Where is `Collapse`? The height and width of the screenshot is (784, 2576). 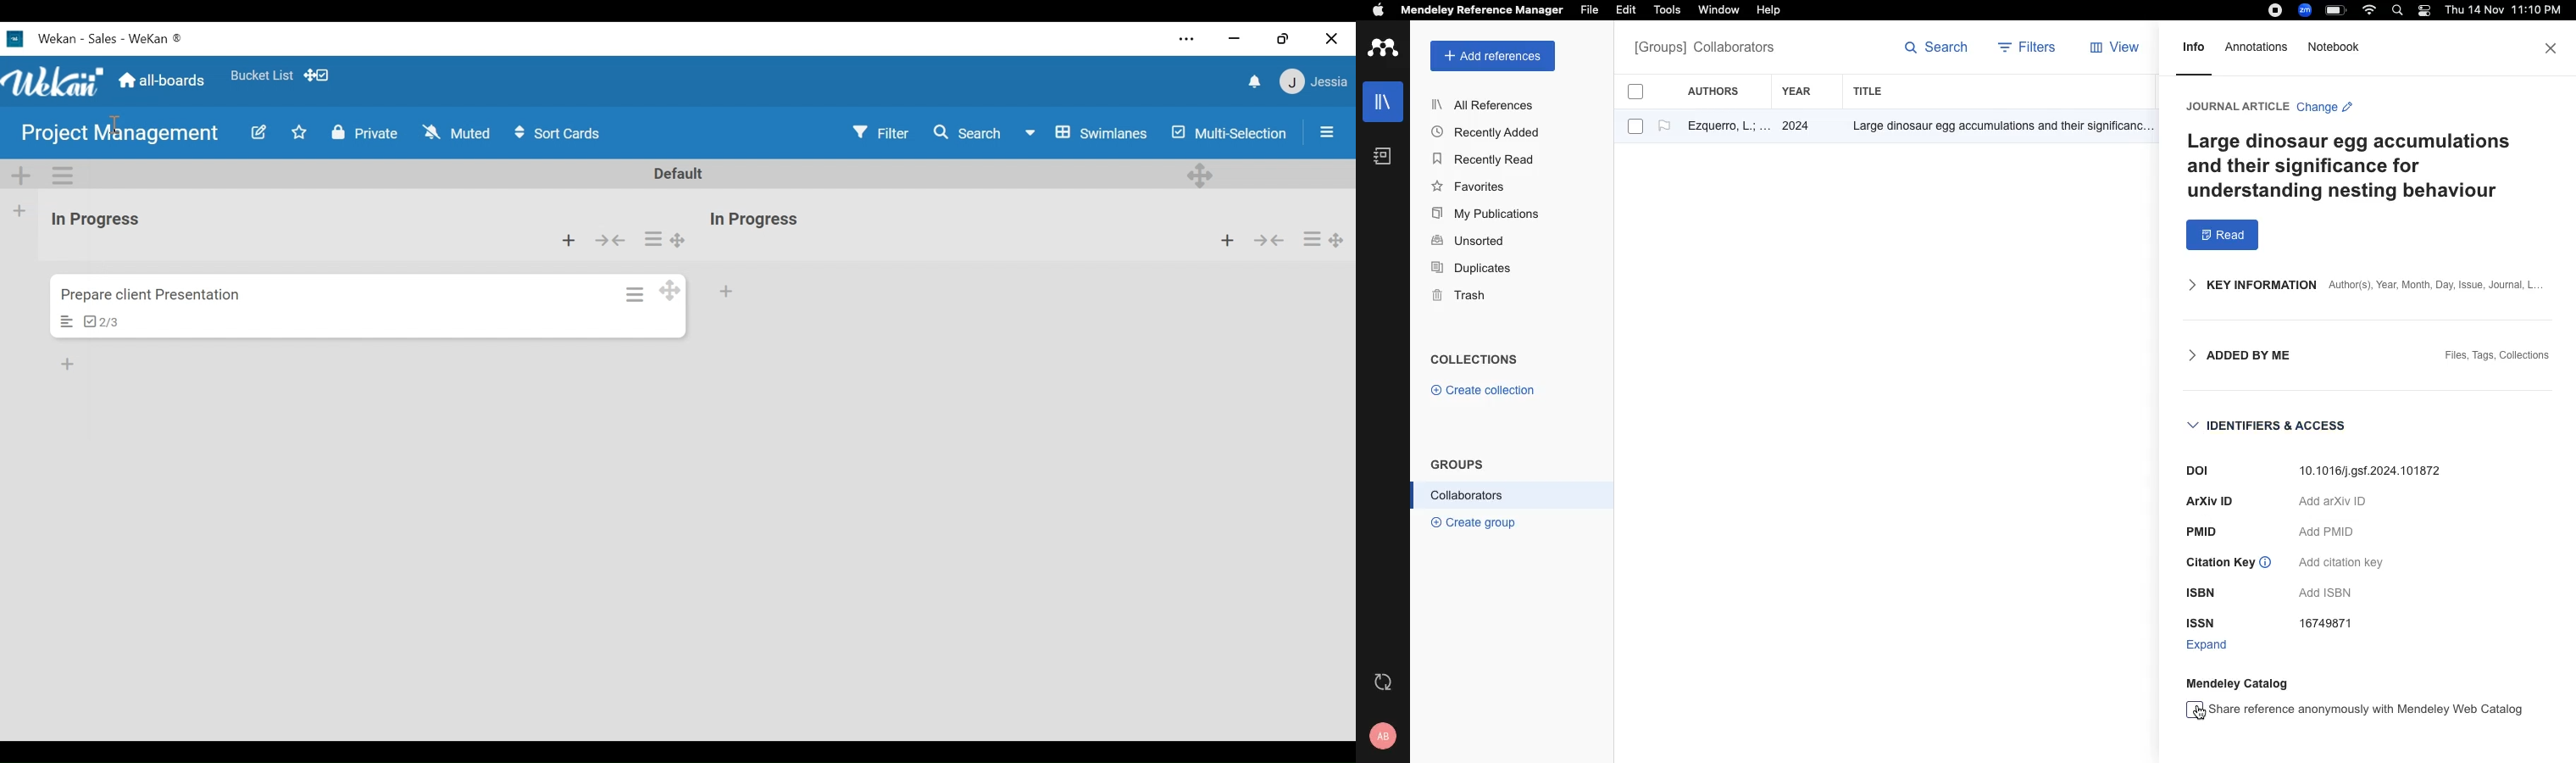 Collapse is located at coordinates (1268, 239).